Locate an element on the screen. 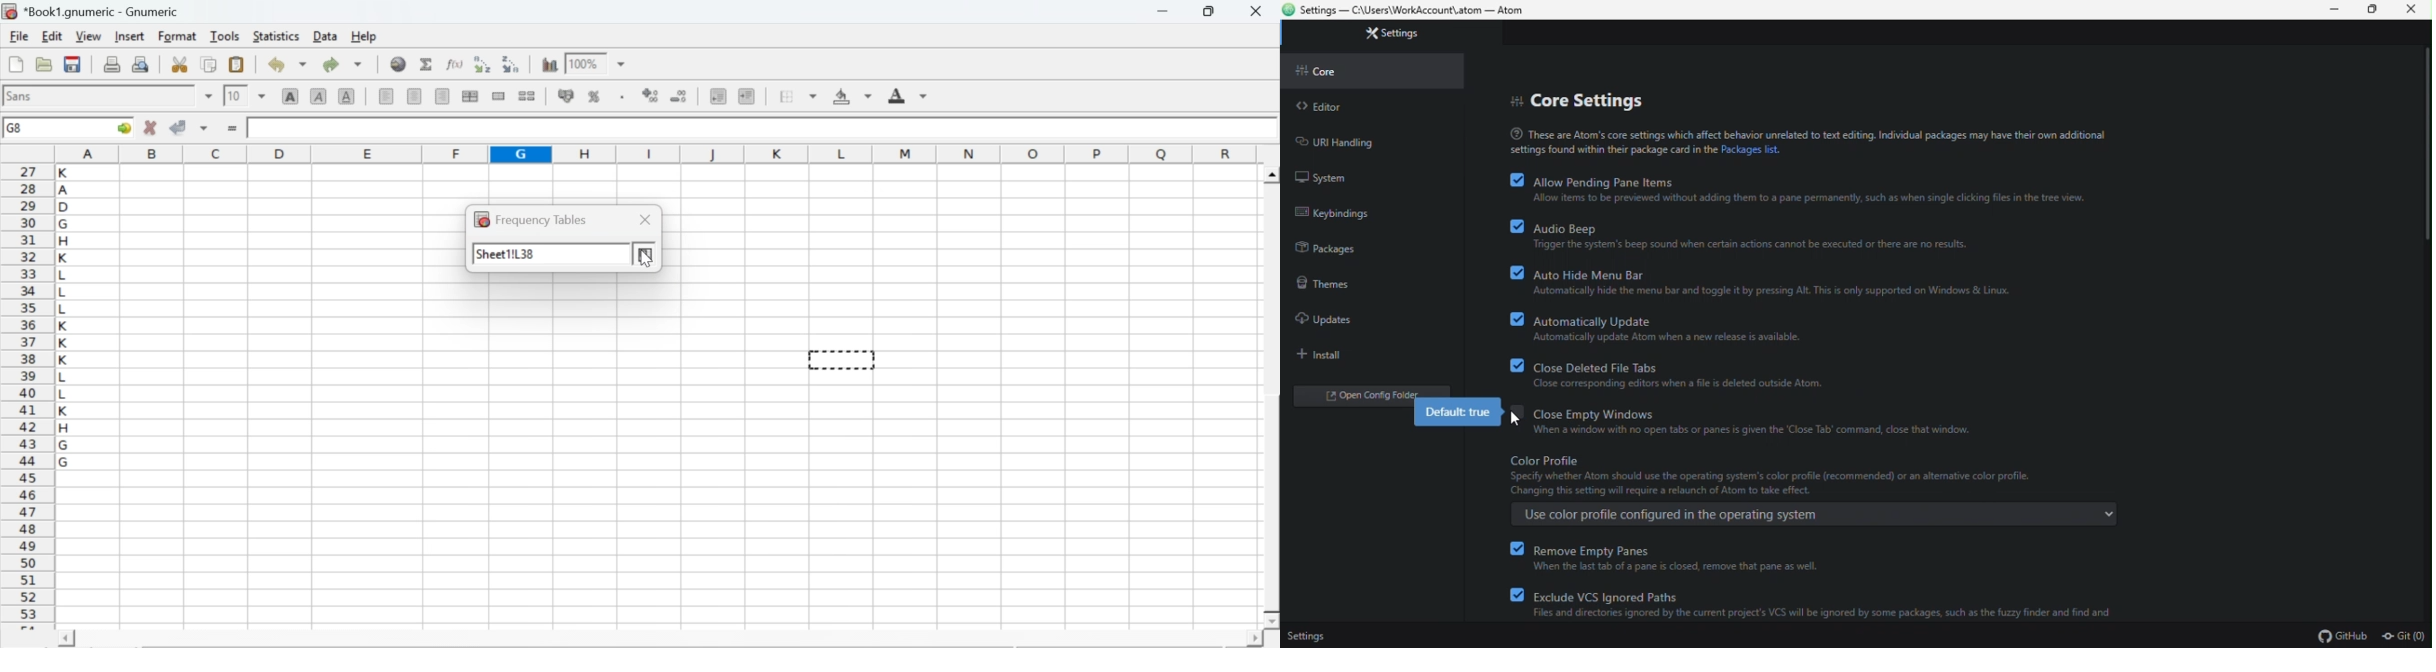 The width and height of the screenshot is (2436, 672). application name is located at coordinates (94, 9).